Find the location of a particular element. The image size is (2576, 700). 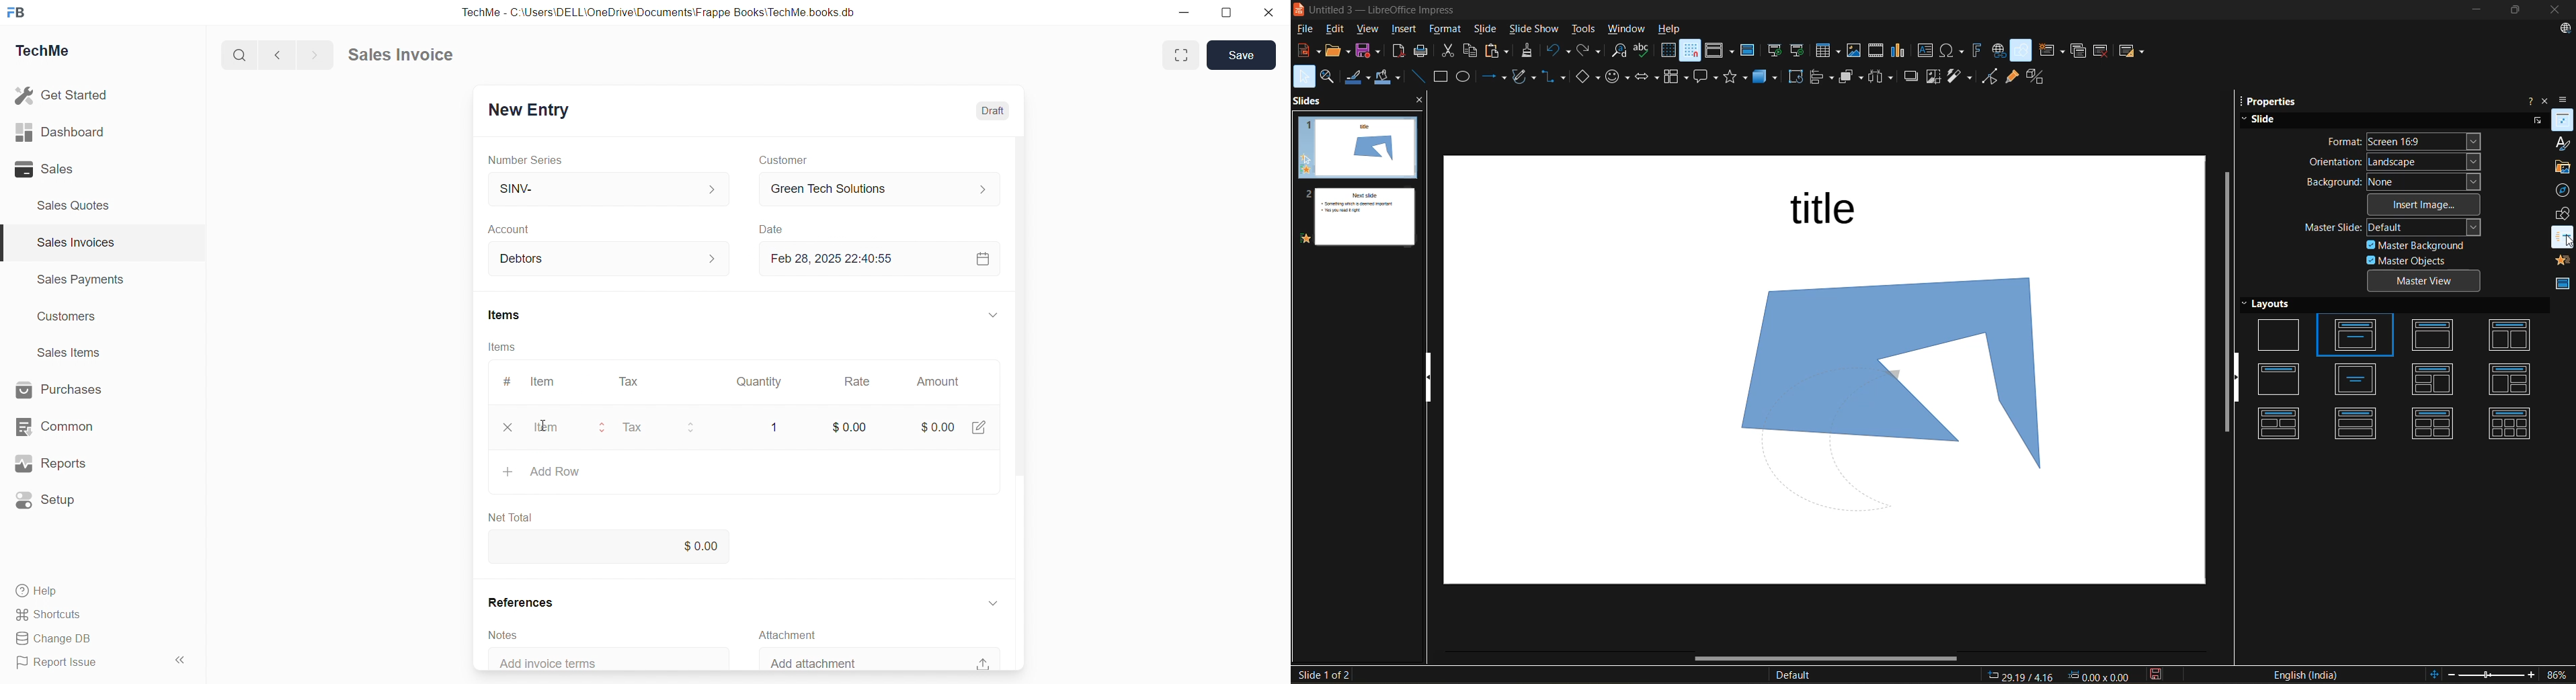

Debtors is located at coordinates (610, 259).